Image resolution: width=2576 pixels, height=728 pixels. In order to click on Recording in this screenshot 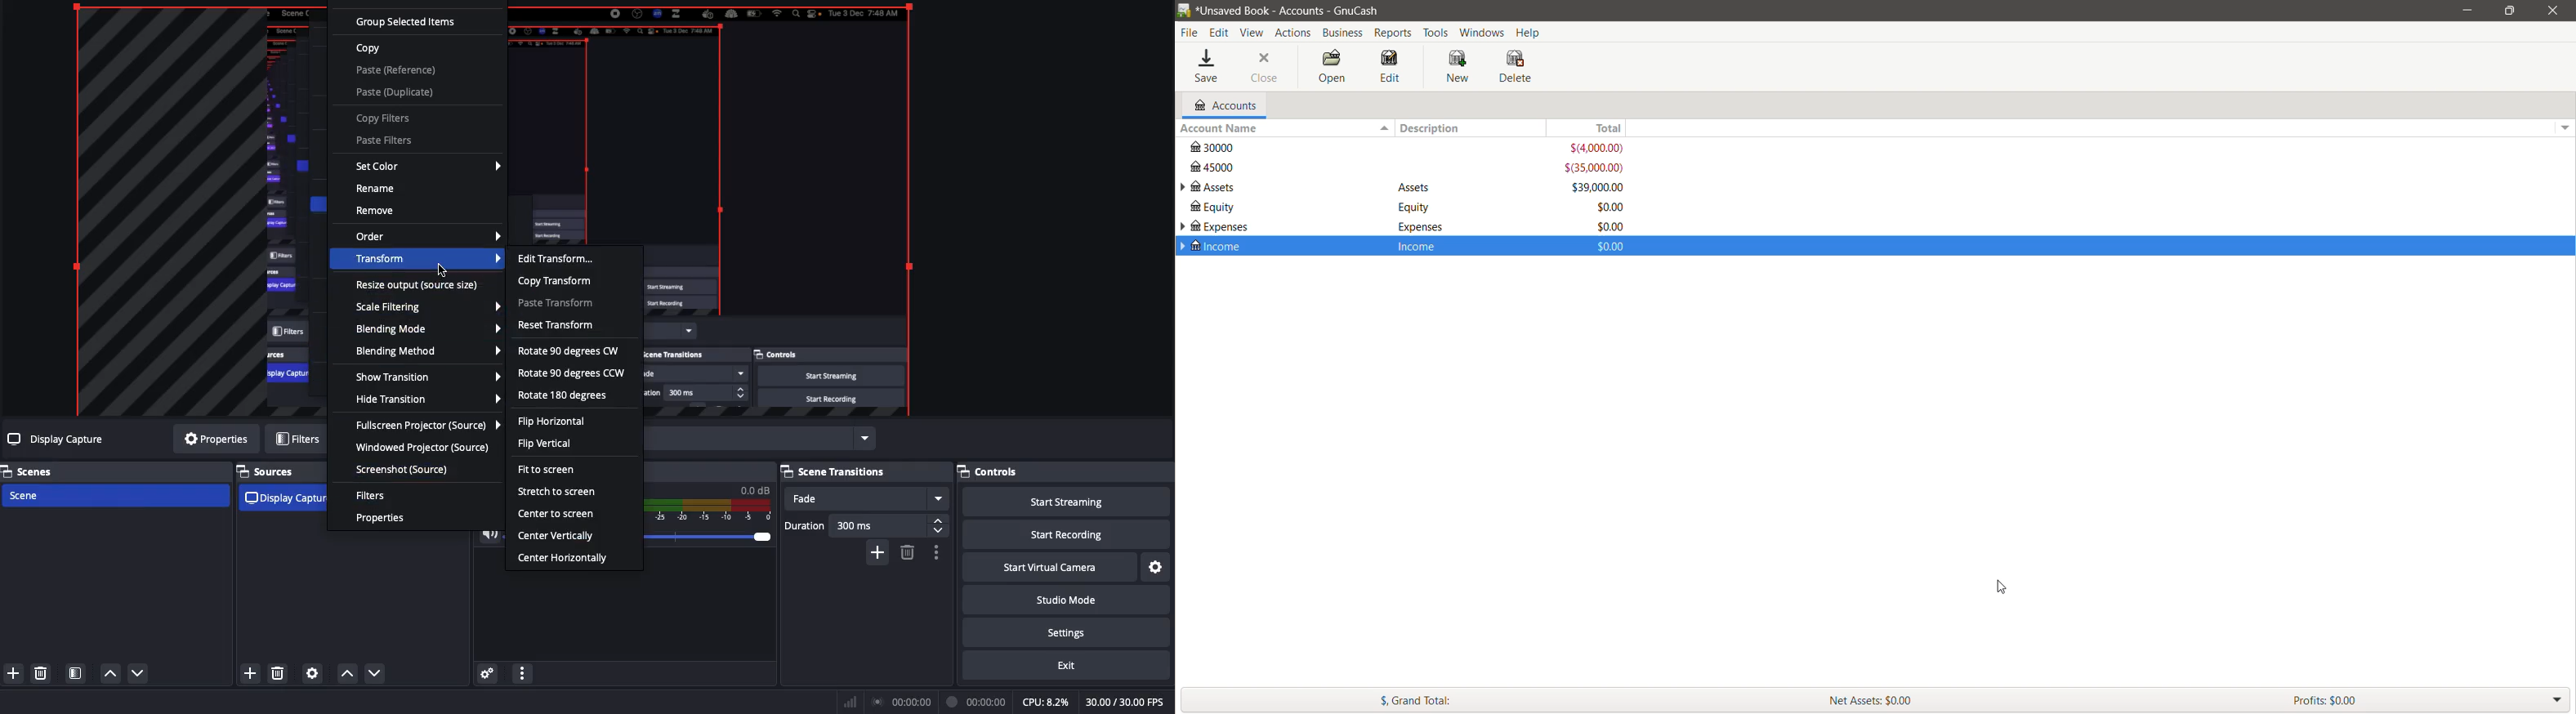, I will do `click(978, 702)`.